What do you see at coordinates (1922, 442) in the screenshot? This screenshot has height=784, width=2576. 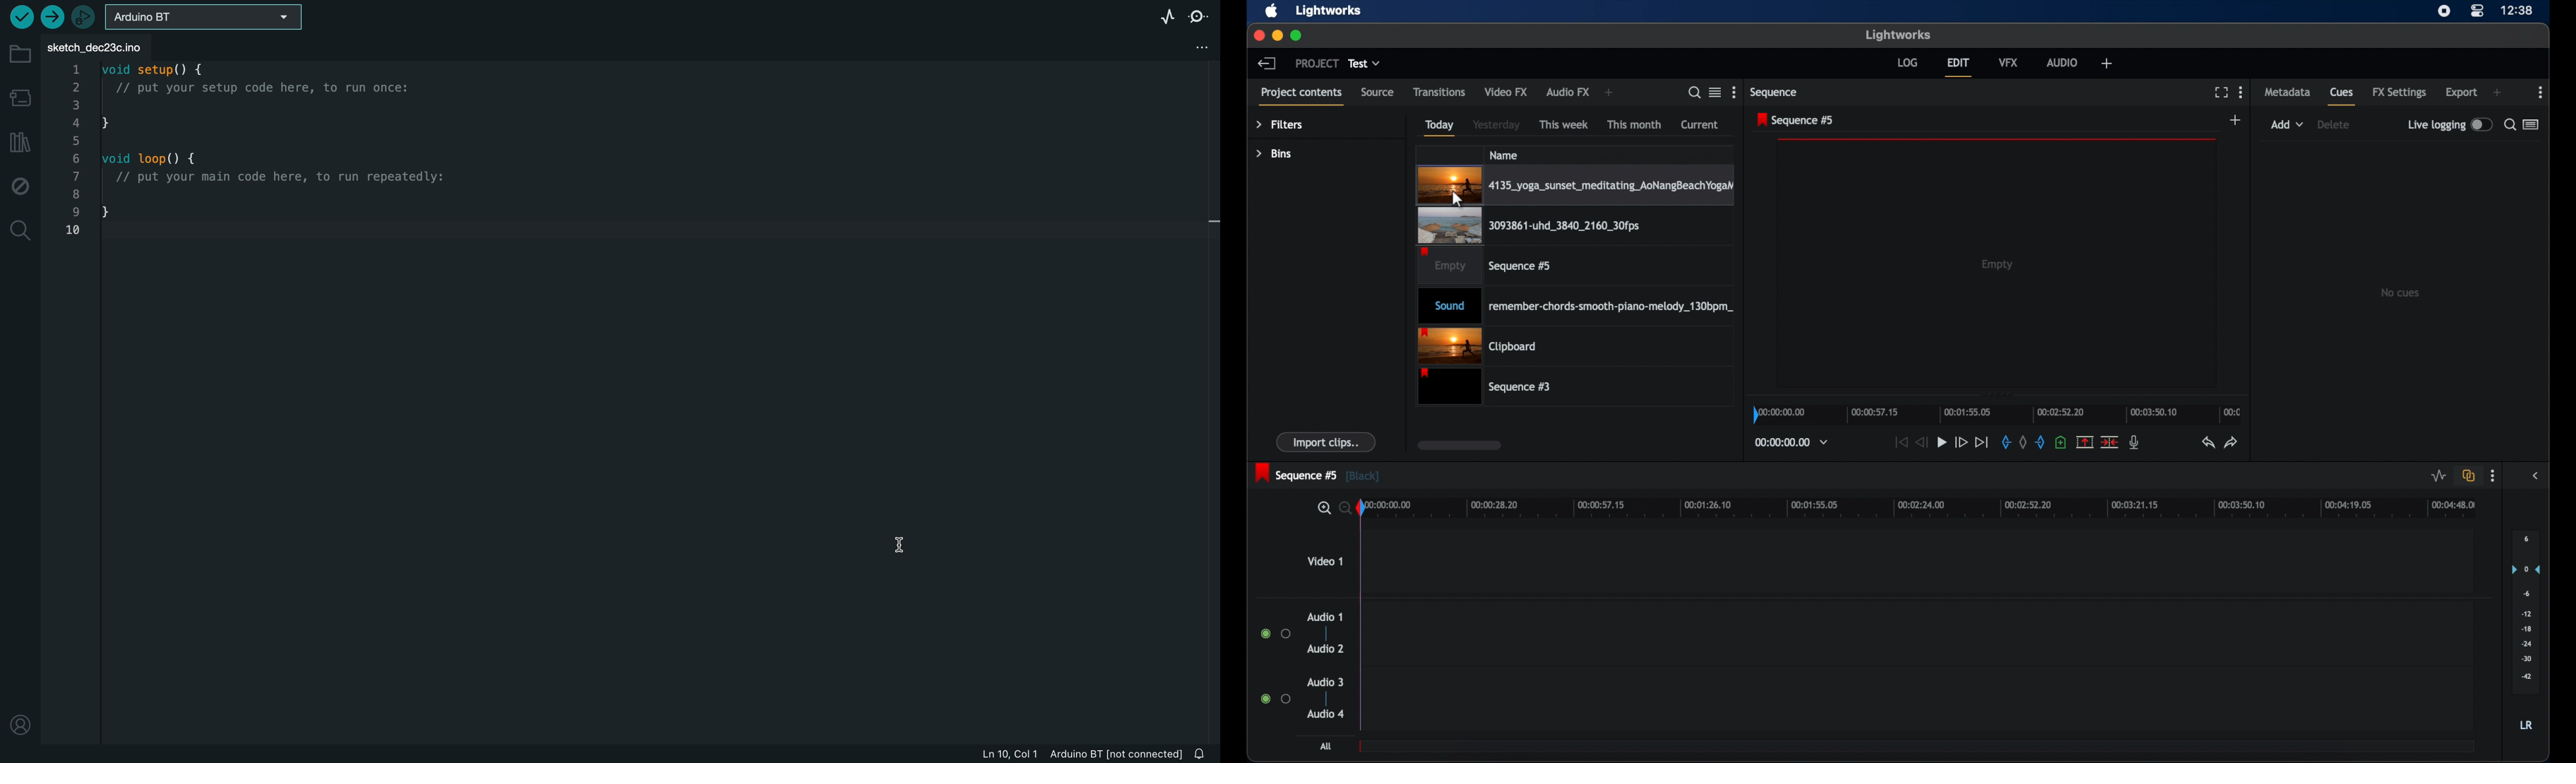 I see `rewind` at bounding box center [1922, 442].